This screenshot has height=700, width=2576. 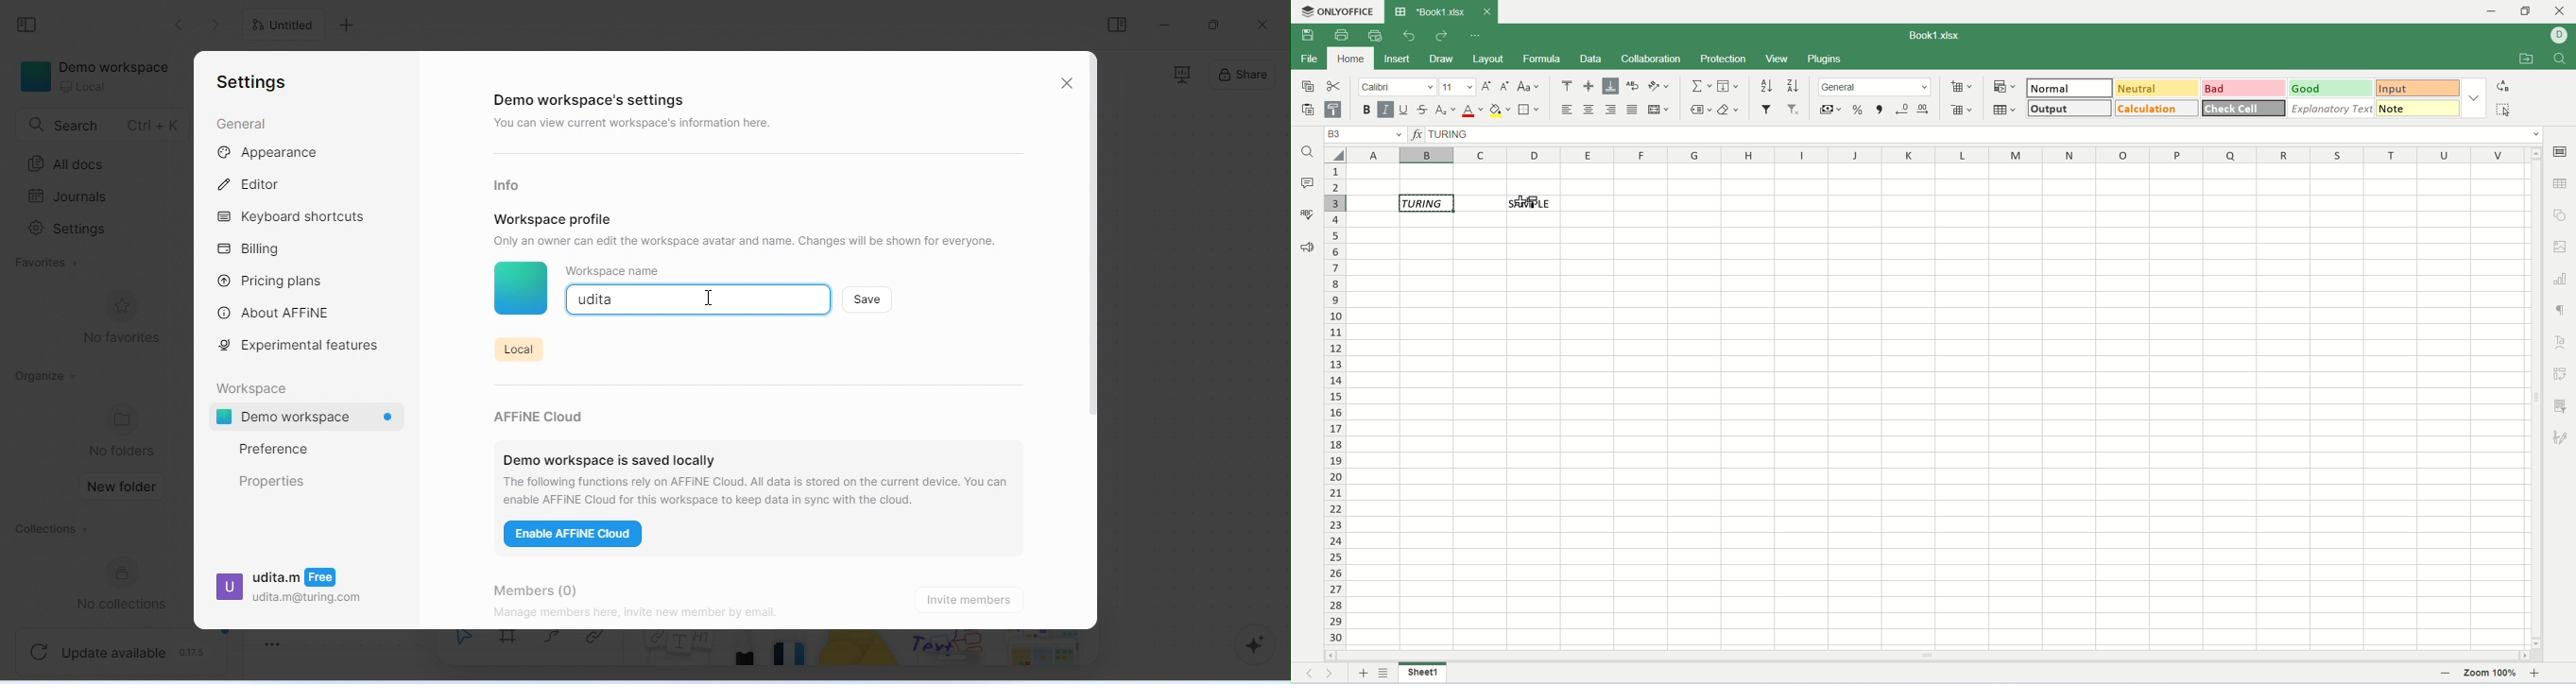 I want to click on sort ascending, so click(x=1767, y=87).